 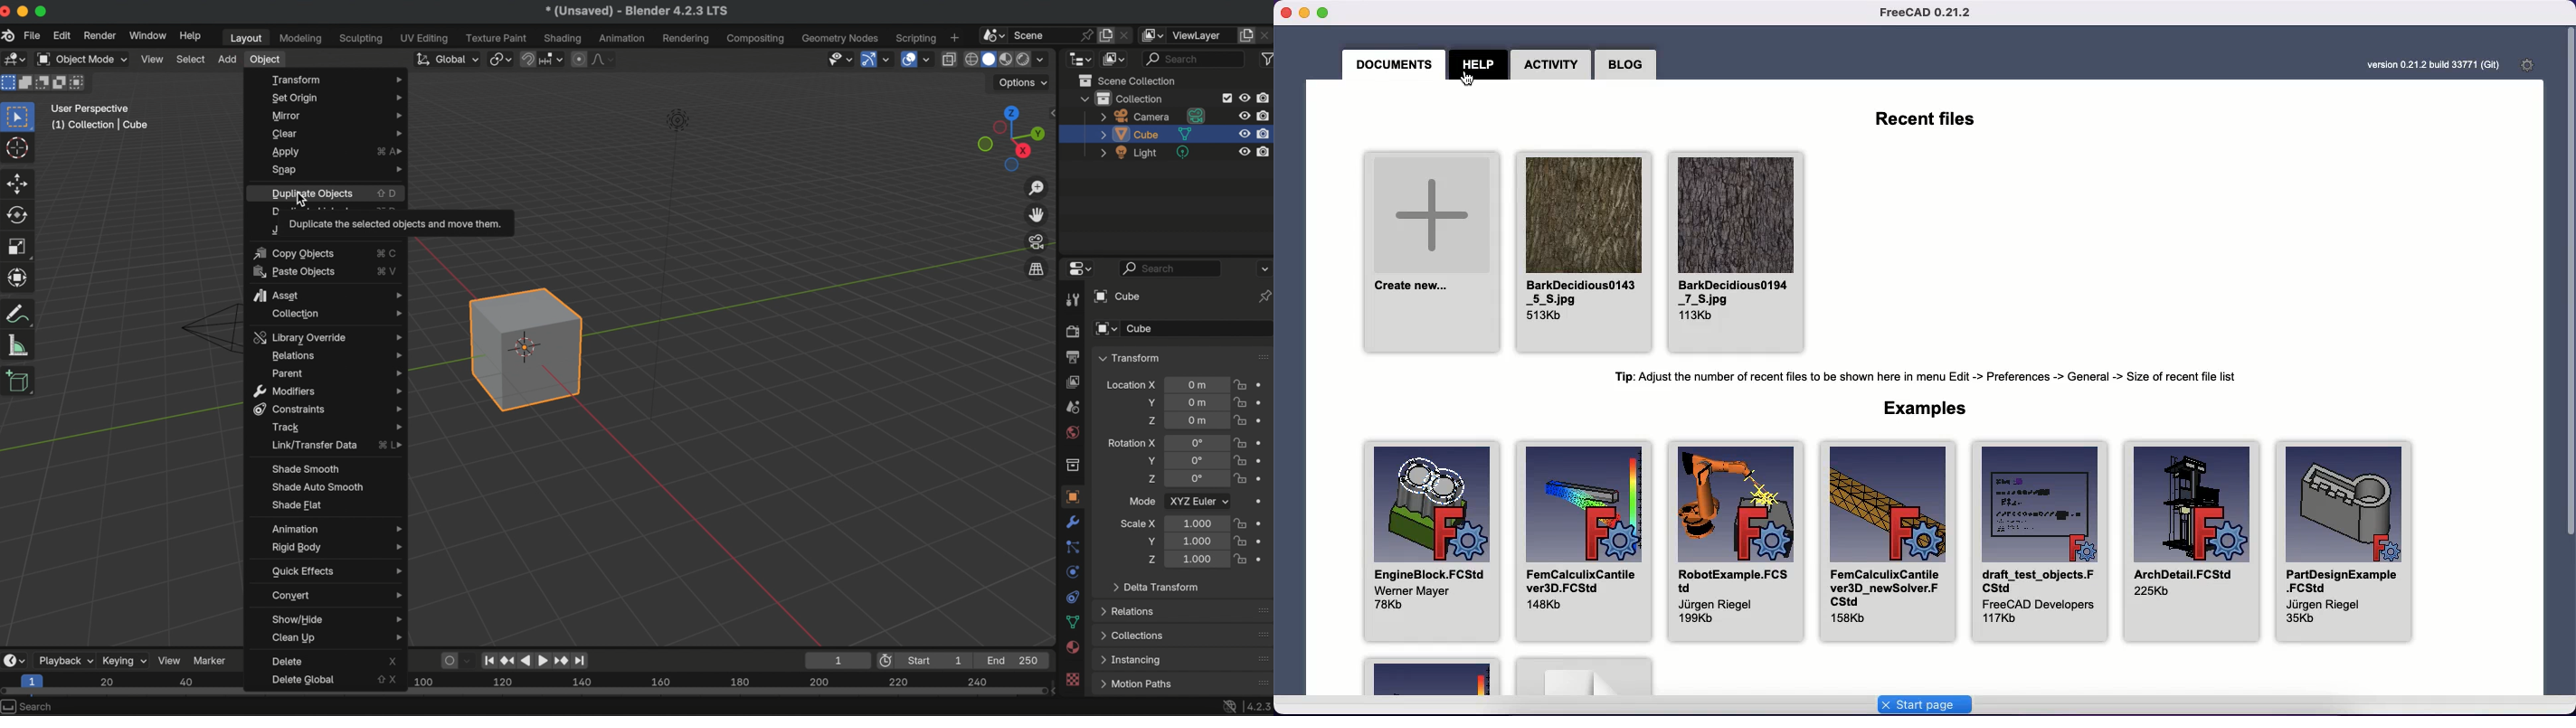 I want to click on pin scene to workspace, so click(x=1085, y=33).